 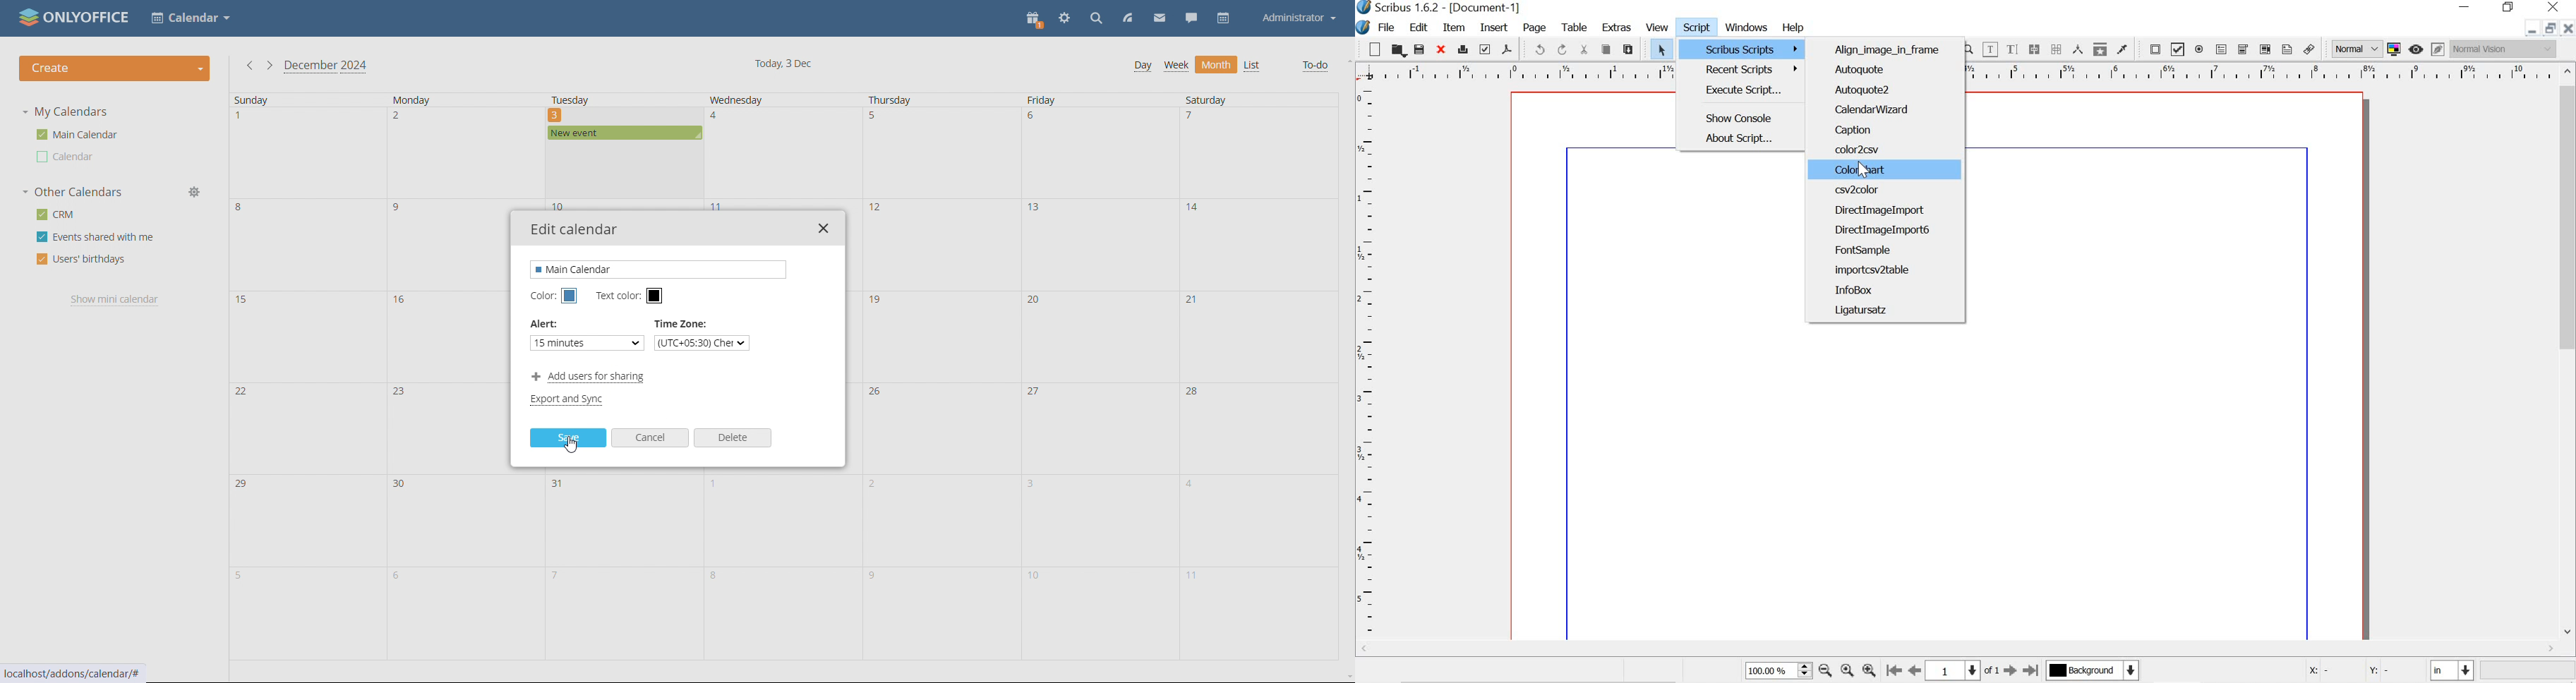 I want to click on Scribus 1.6.2-[Document-1], so click(x=1458, y=8).